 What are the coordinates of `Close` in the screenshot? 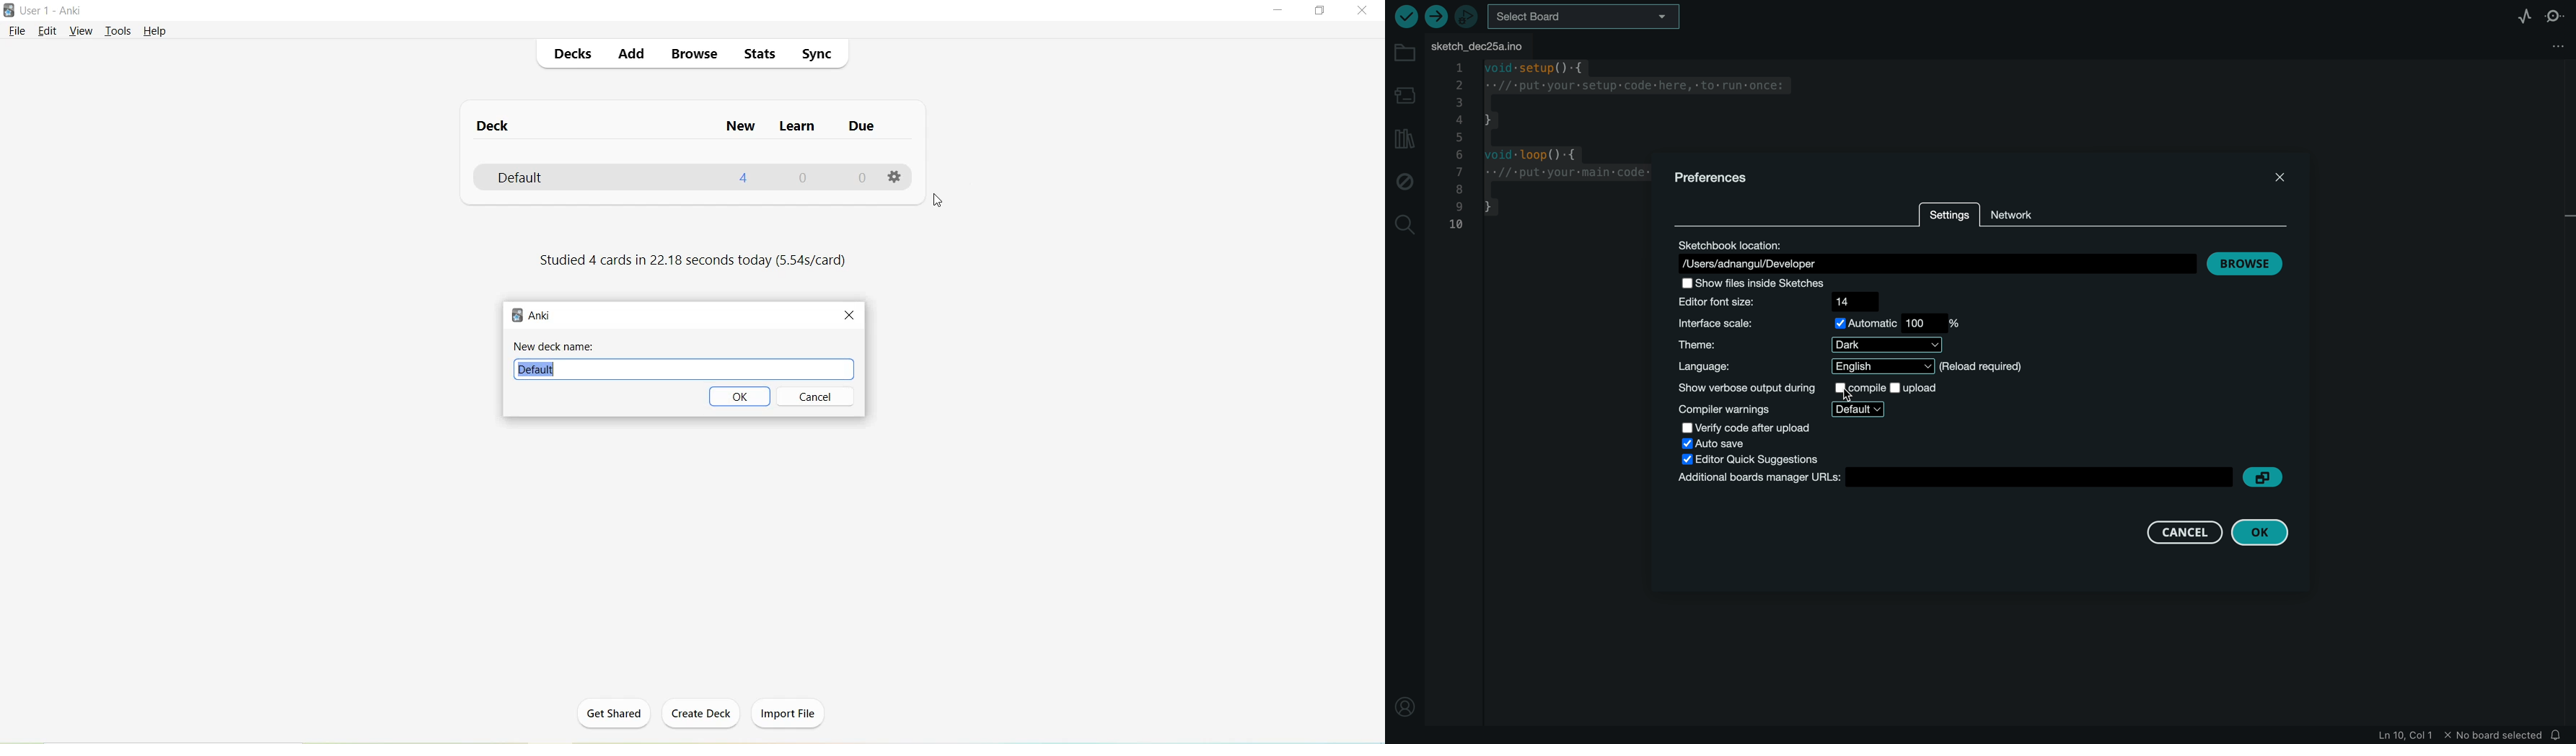 It's located at (1365, 12).